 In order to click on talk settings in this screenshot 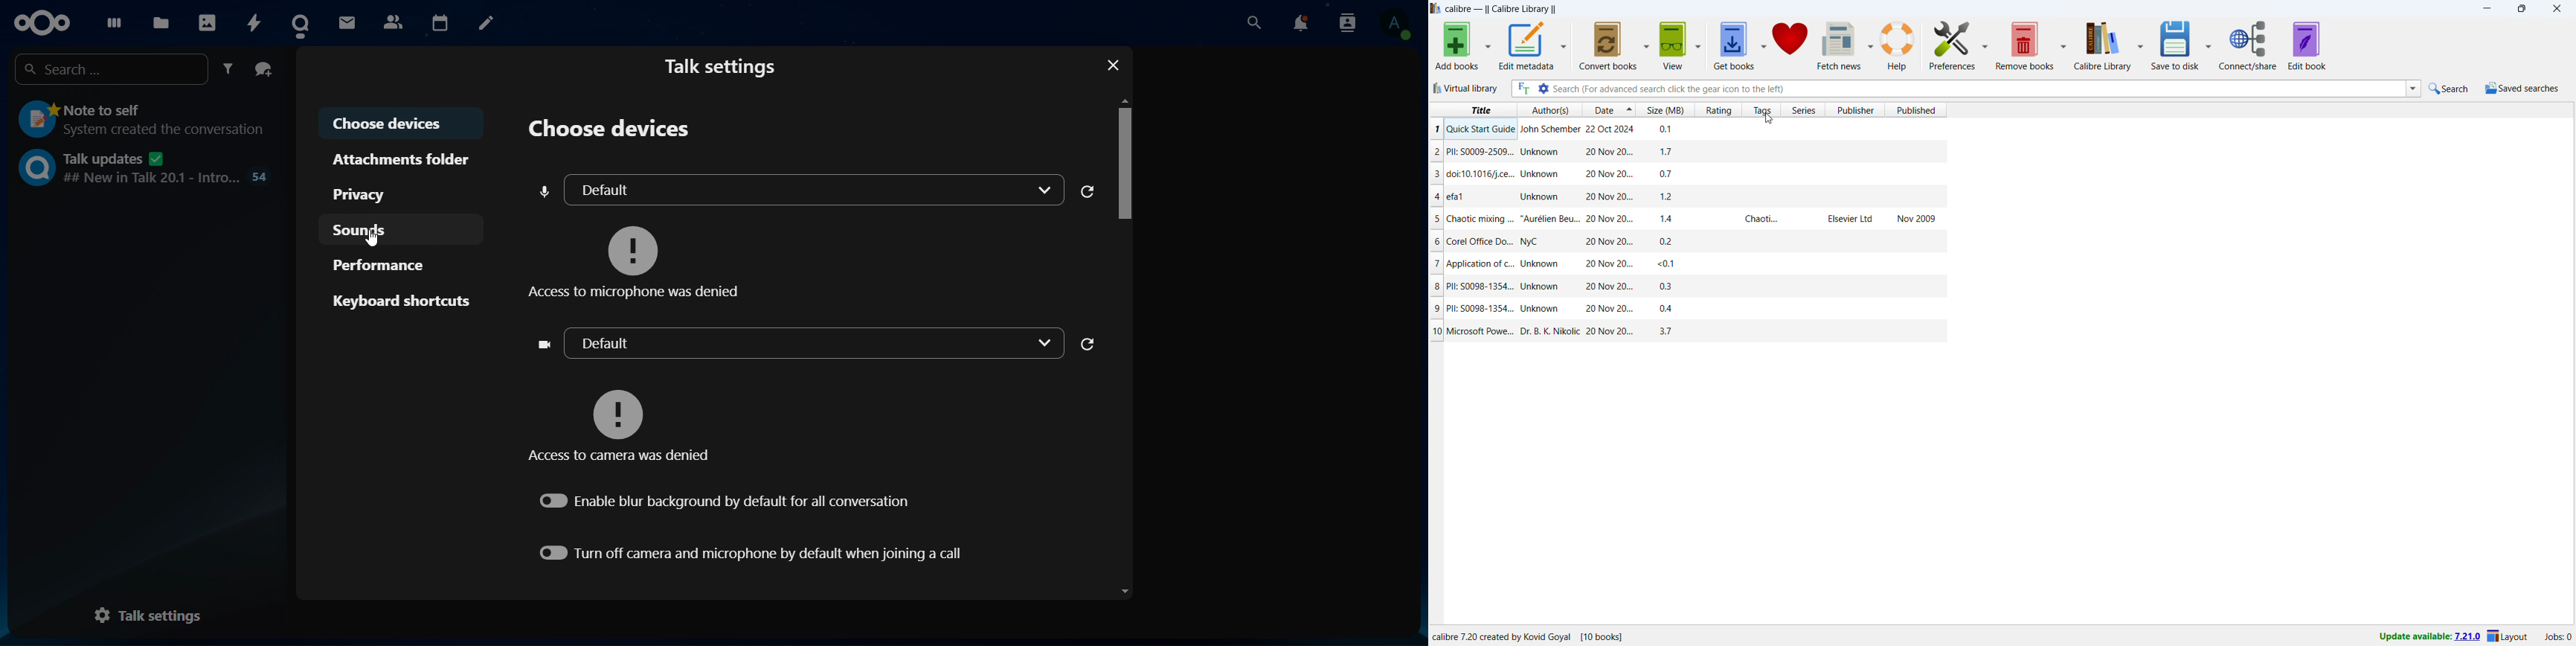, I will do `click(722, 65)`.